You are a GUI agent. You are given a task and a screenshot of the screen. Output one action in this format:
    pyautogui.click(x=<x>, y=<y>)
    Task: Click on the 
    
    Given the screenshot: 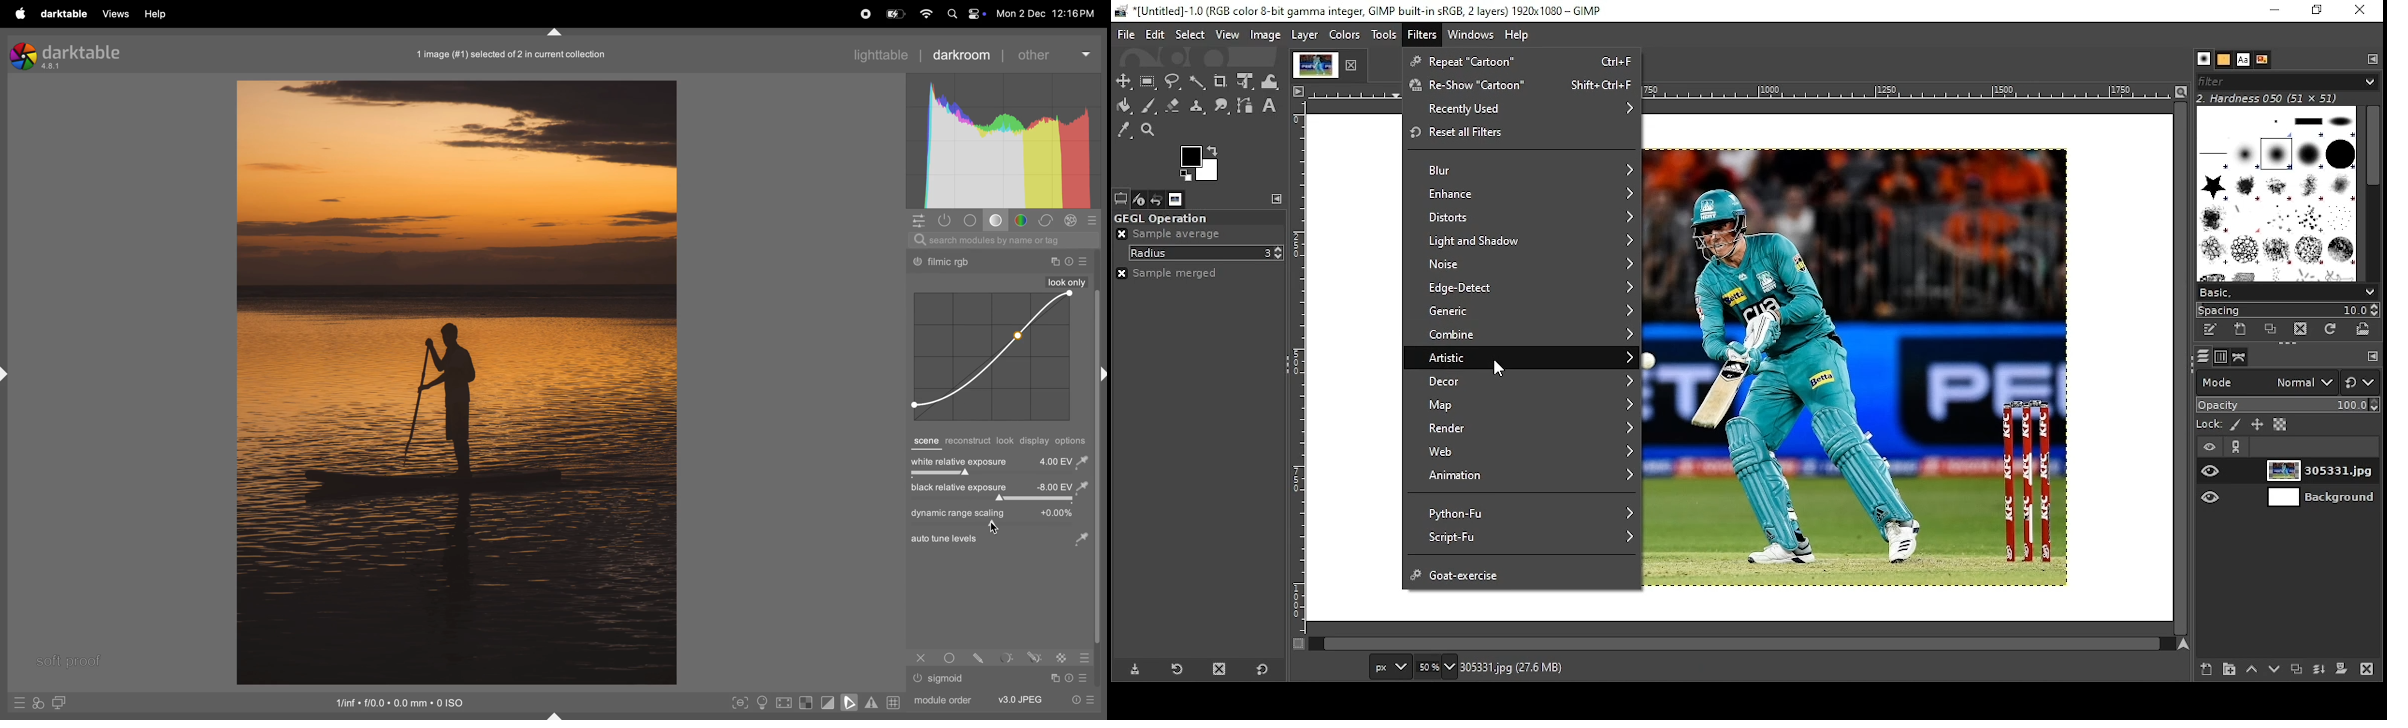 What is the action you would take?
    pyautogui.click(x=1062, y=657)
    